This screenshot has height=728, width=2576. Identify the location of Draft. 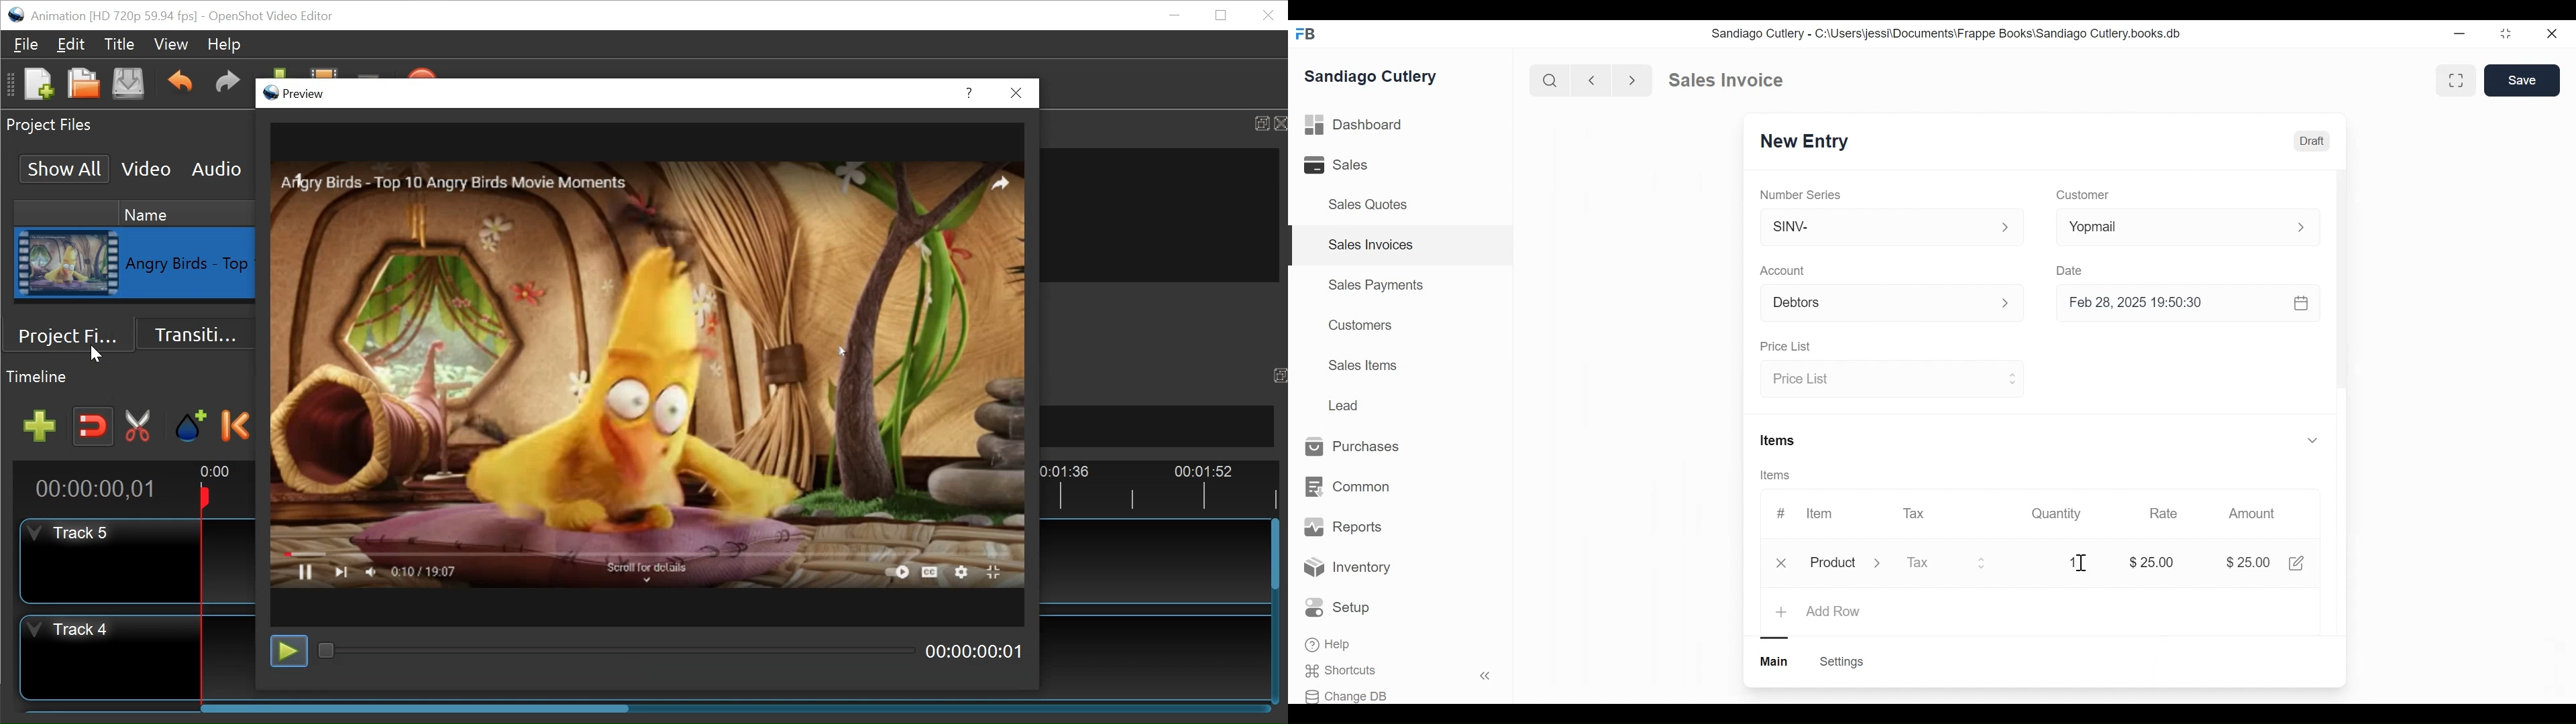
(2311, 141).